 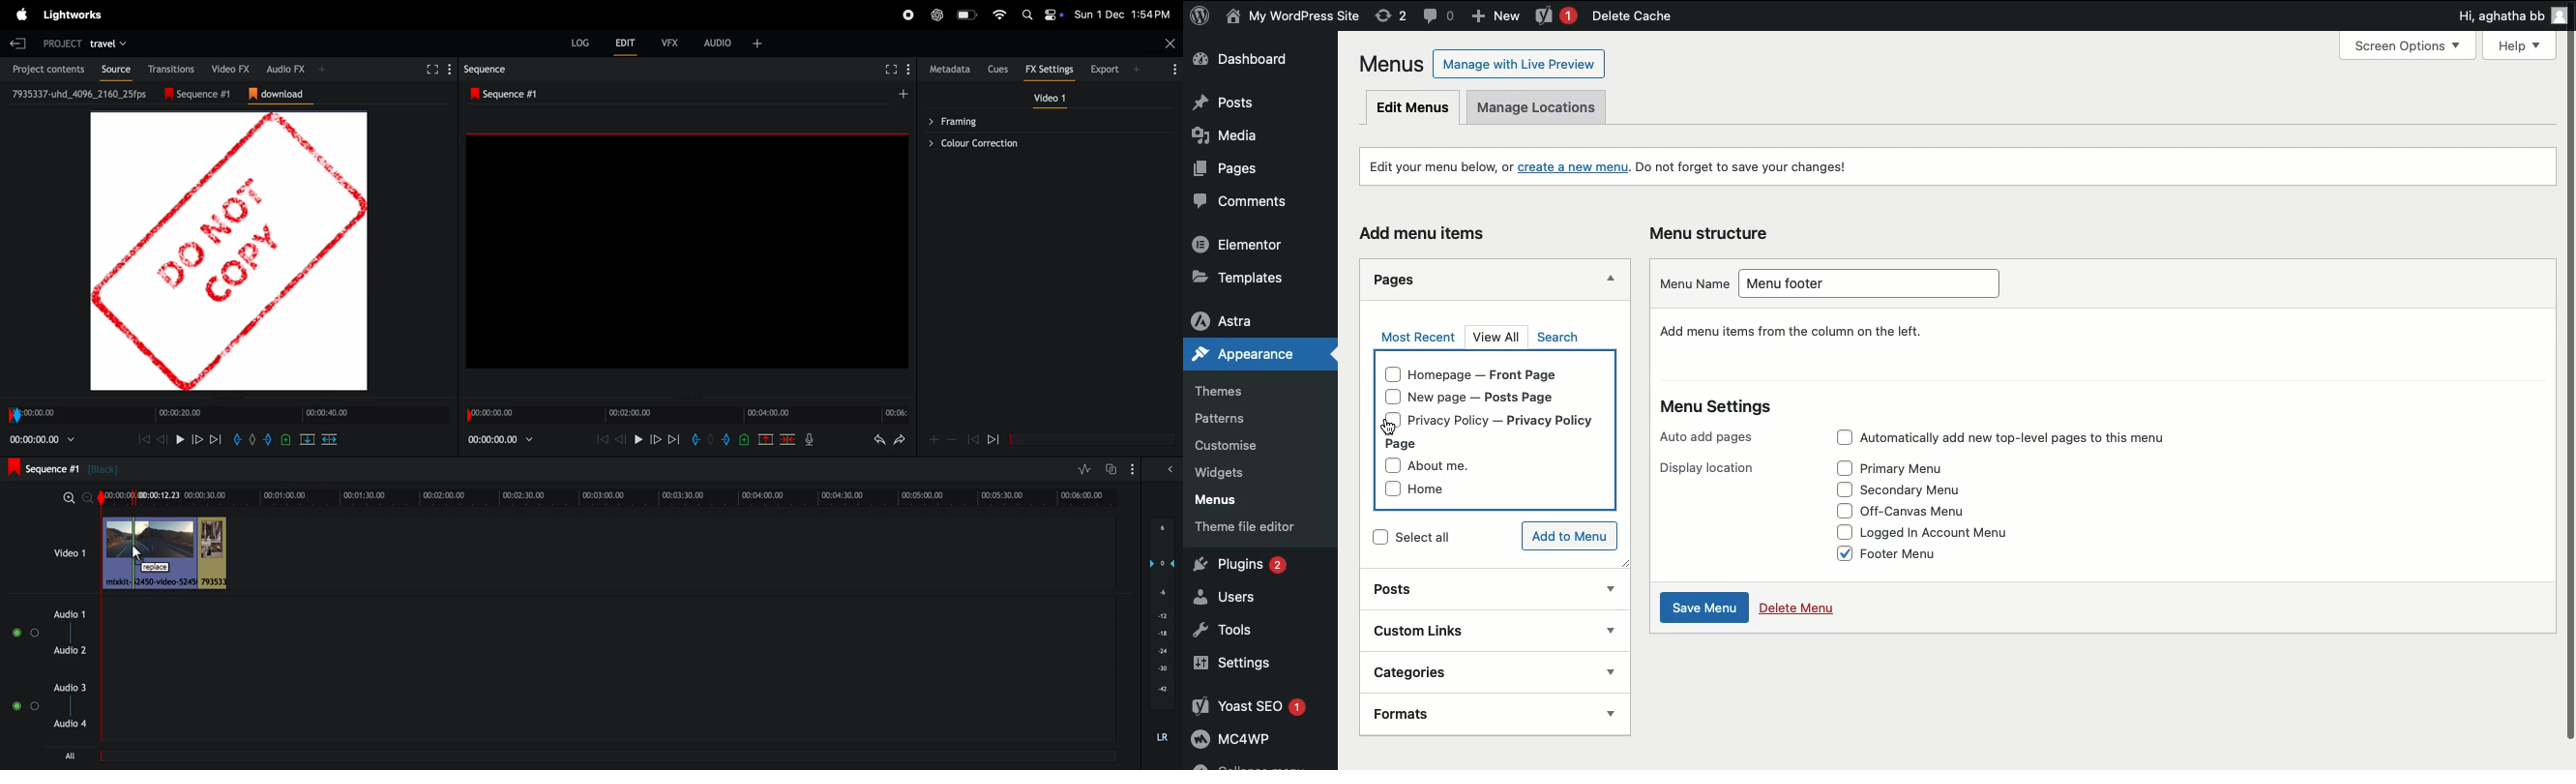 What do you see at coordinates (231, 397) in the screenshot?
I see `Drag to change dimension` at bounding box center [231, 397].